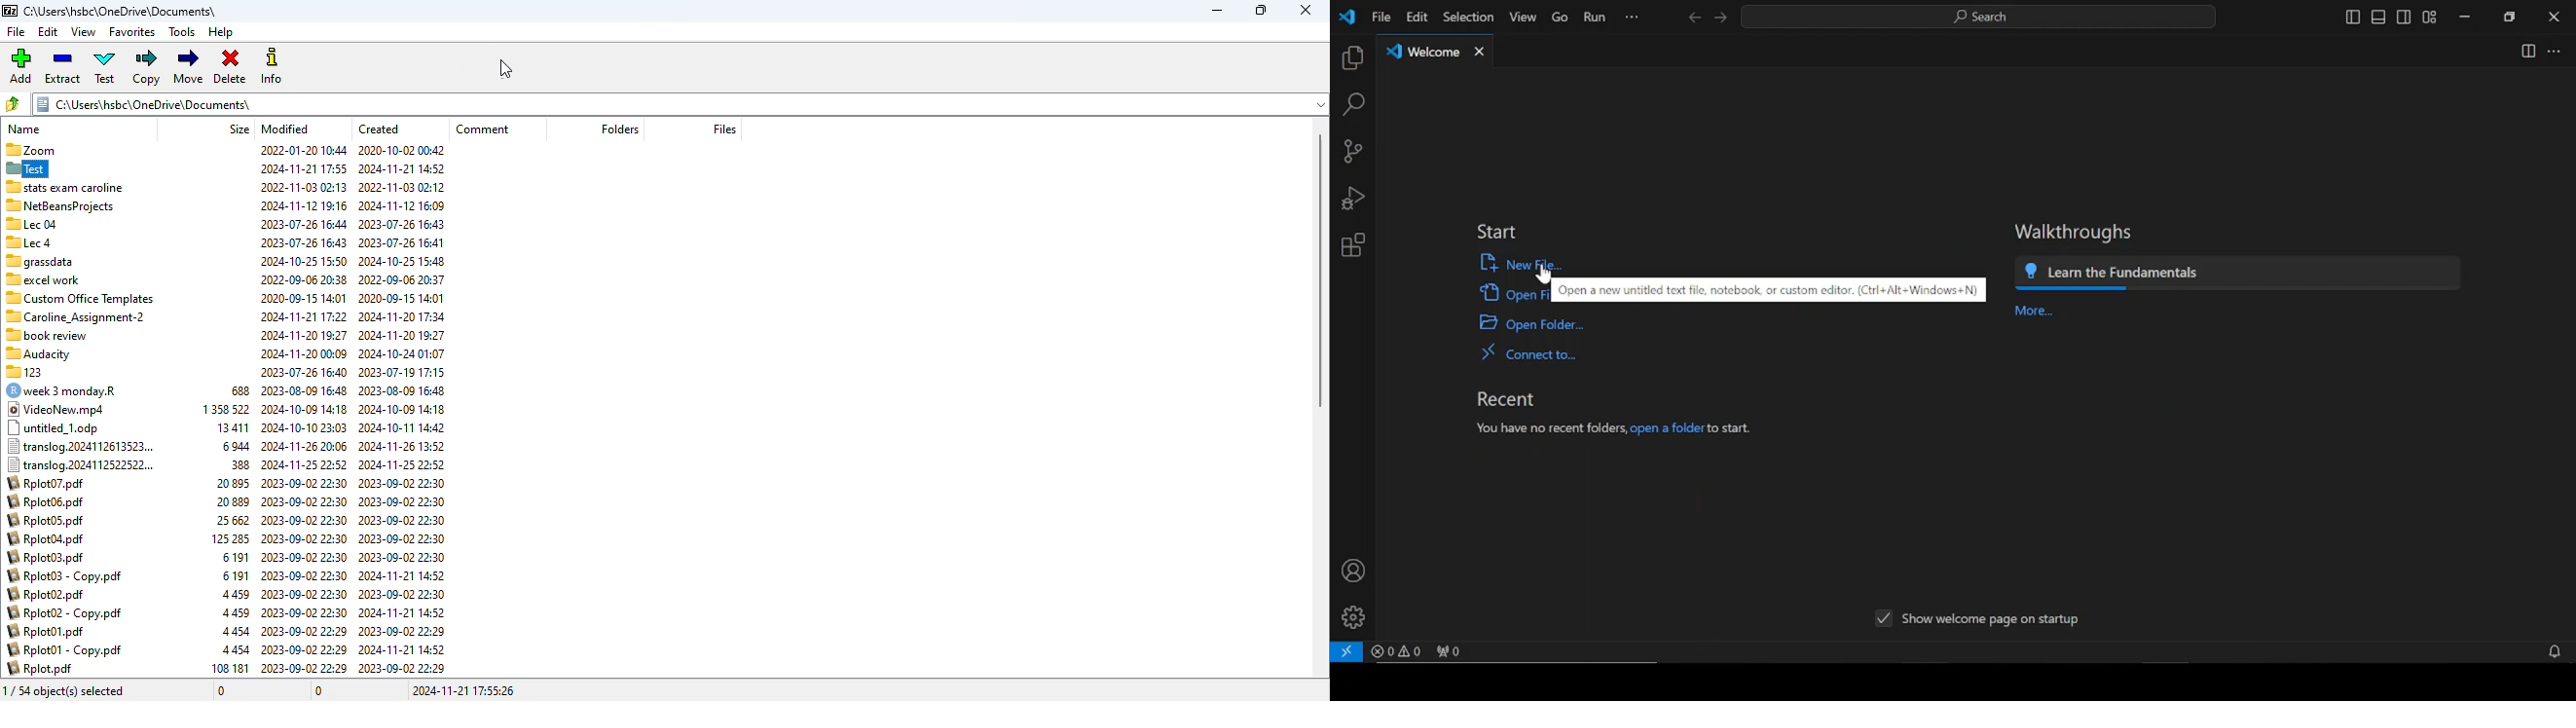  Describe the element at coordinates (402, 243) in the screenshot. I see `2023-07-26 16:41` at that location.